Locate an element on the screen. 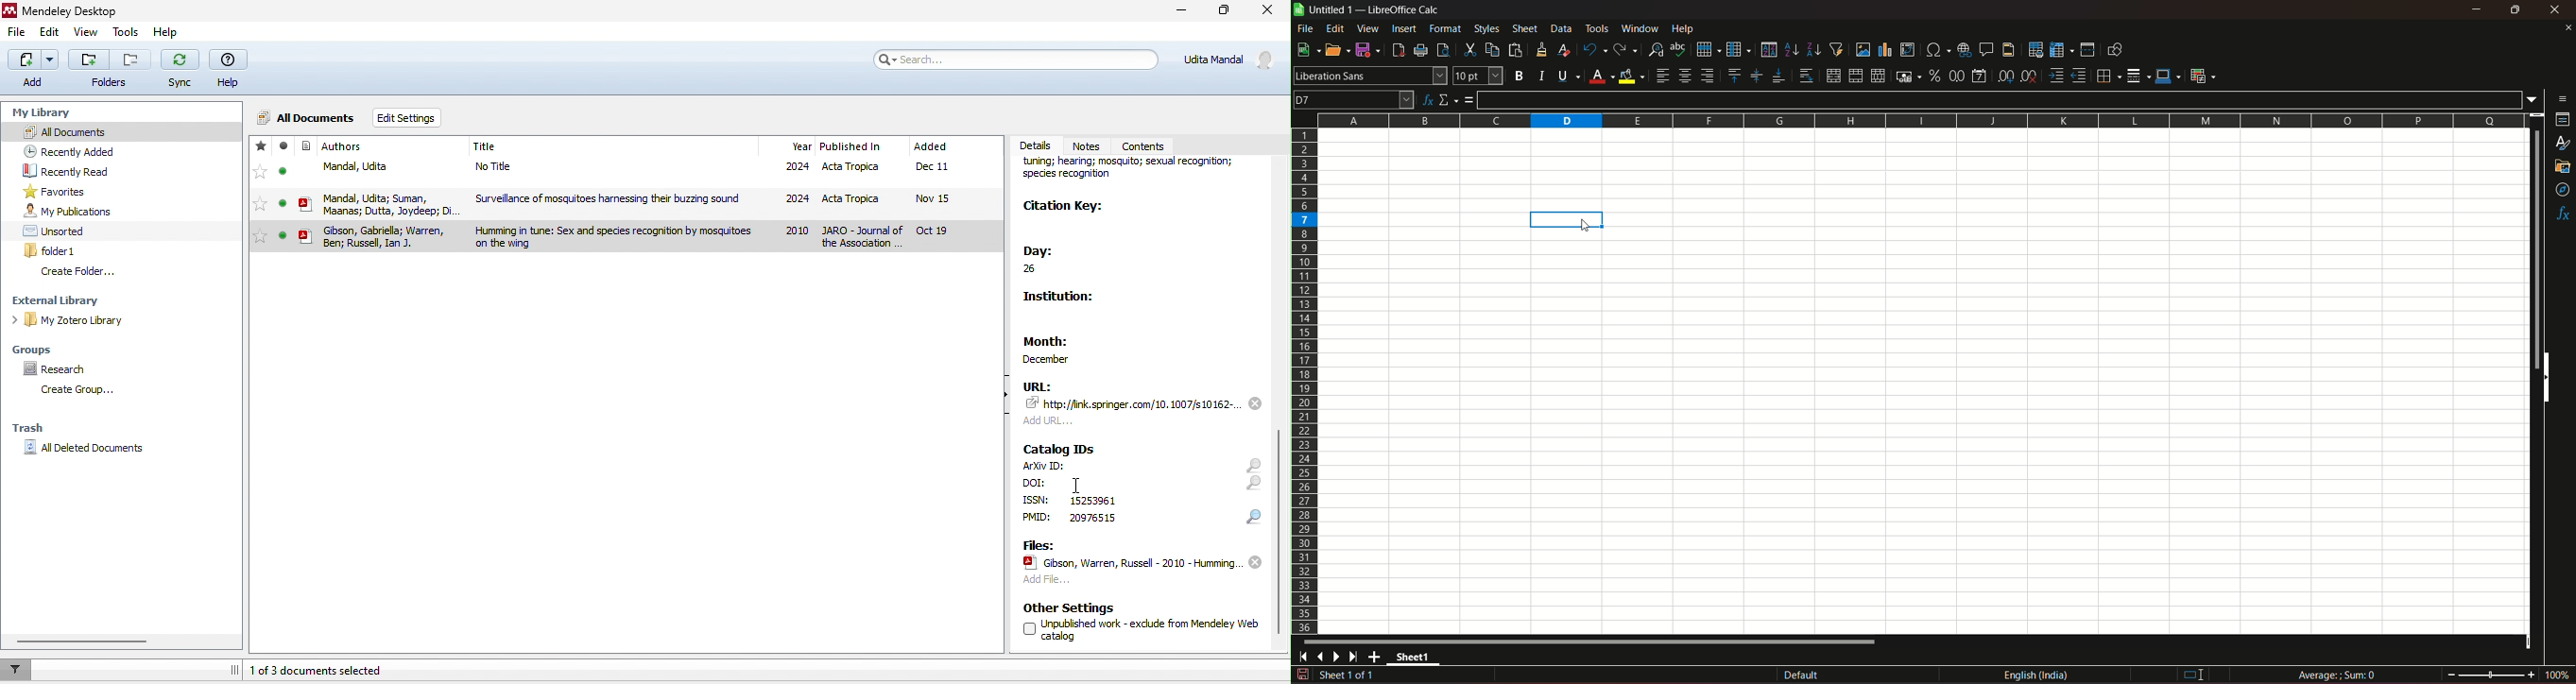 This screenshot has width=2576, height=700. horizontal scroll bar is located at coordinates (86, 641).